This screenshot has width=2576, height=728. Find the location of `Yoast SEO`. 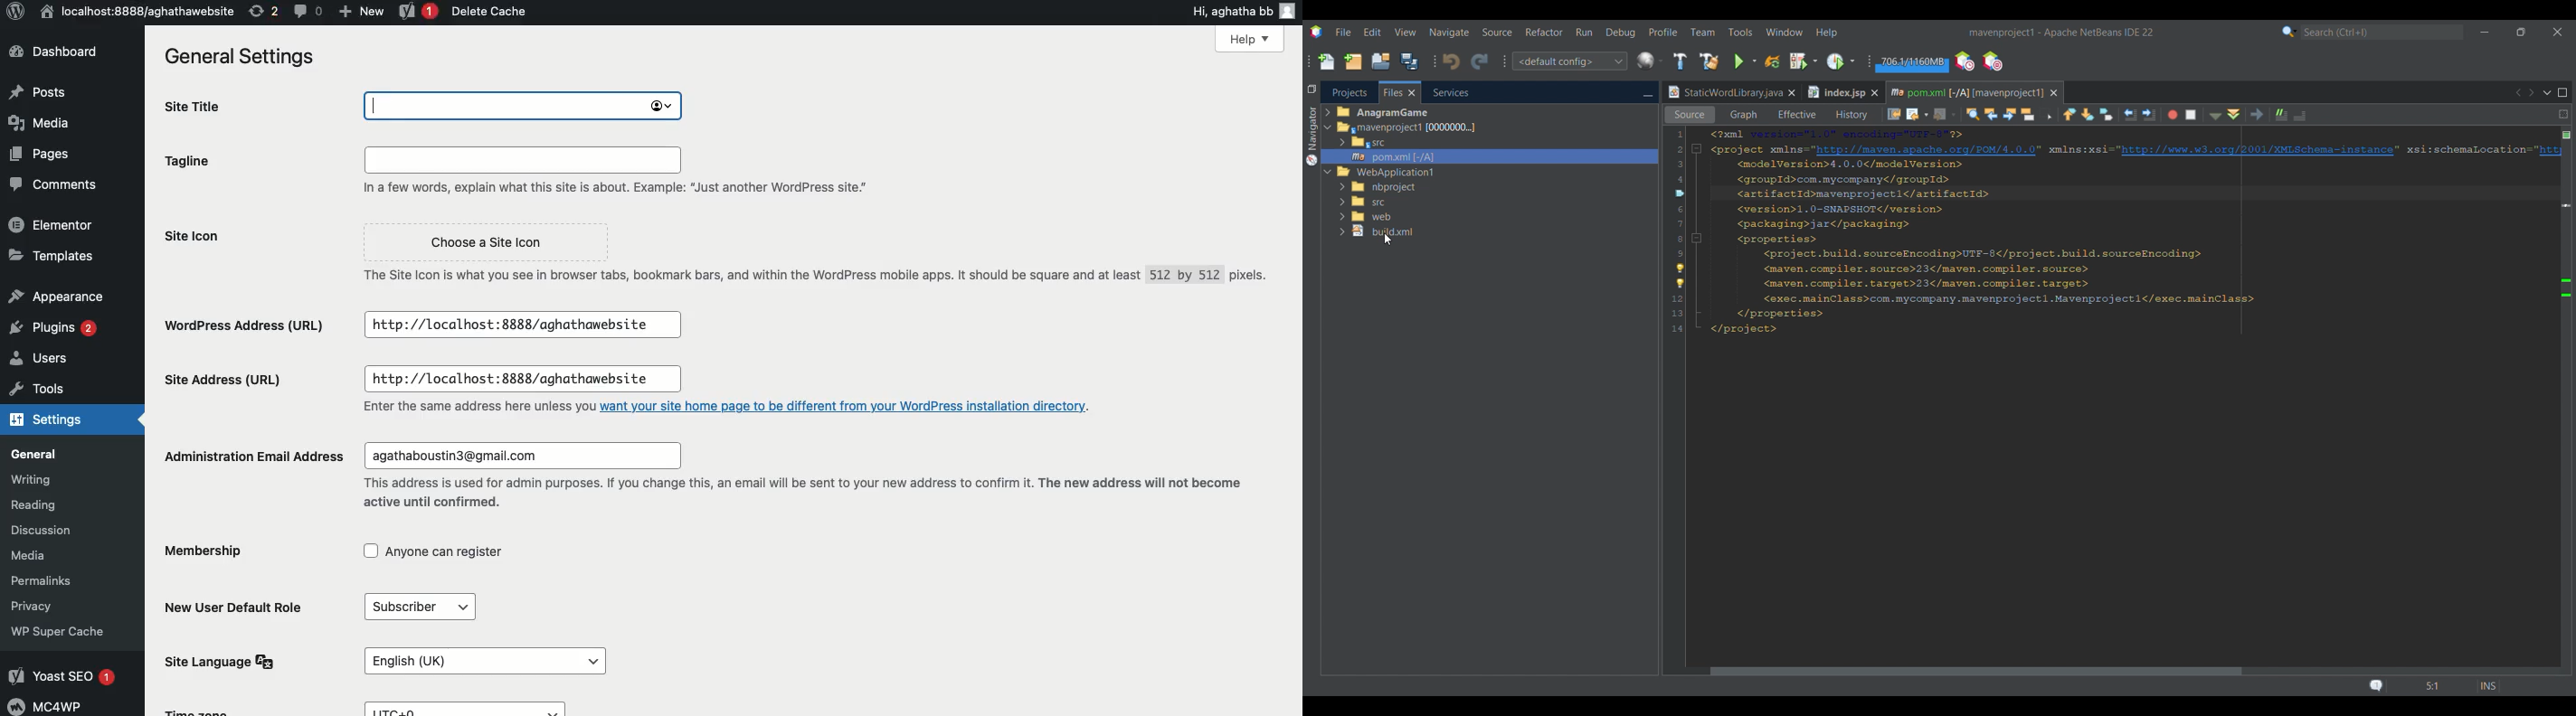

Yoast SEO is located at coordinates (62, 676).